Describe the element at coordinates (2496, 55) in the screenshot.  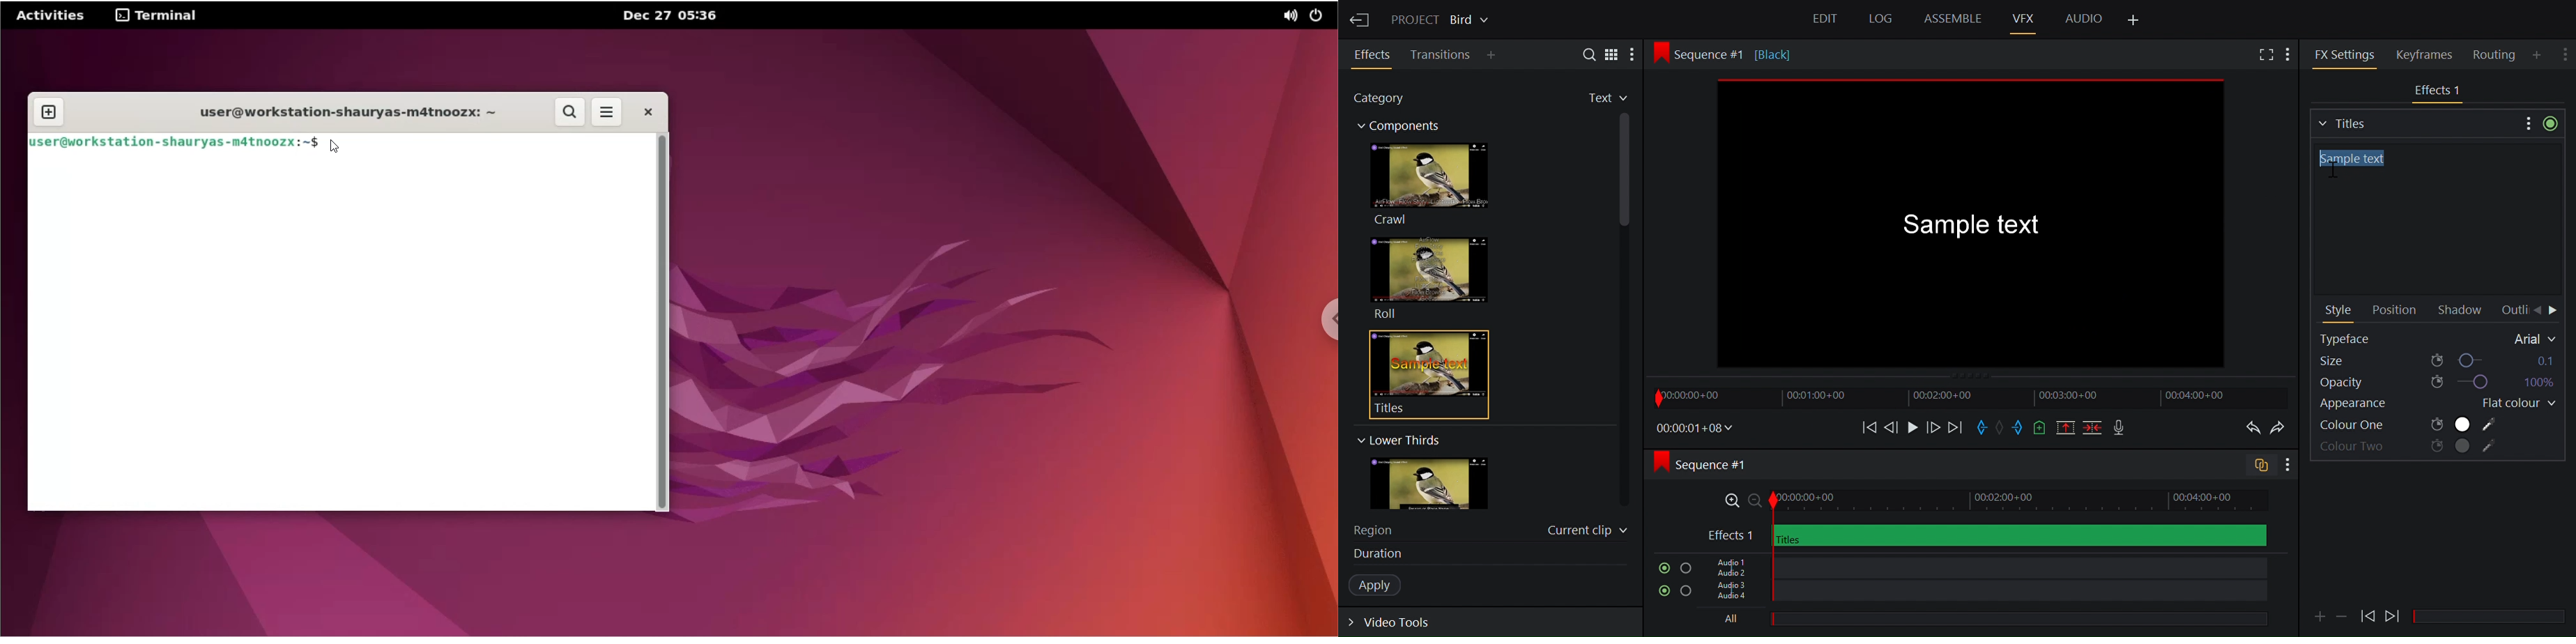
I see `Routing` at that location.